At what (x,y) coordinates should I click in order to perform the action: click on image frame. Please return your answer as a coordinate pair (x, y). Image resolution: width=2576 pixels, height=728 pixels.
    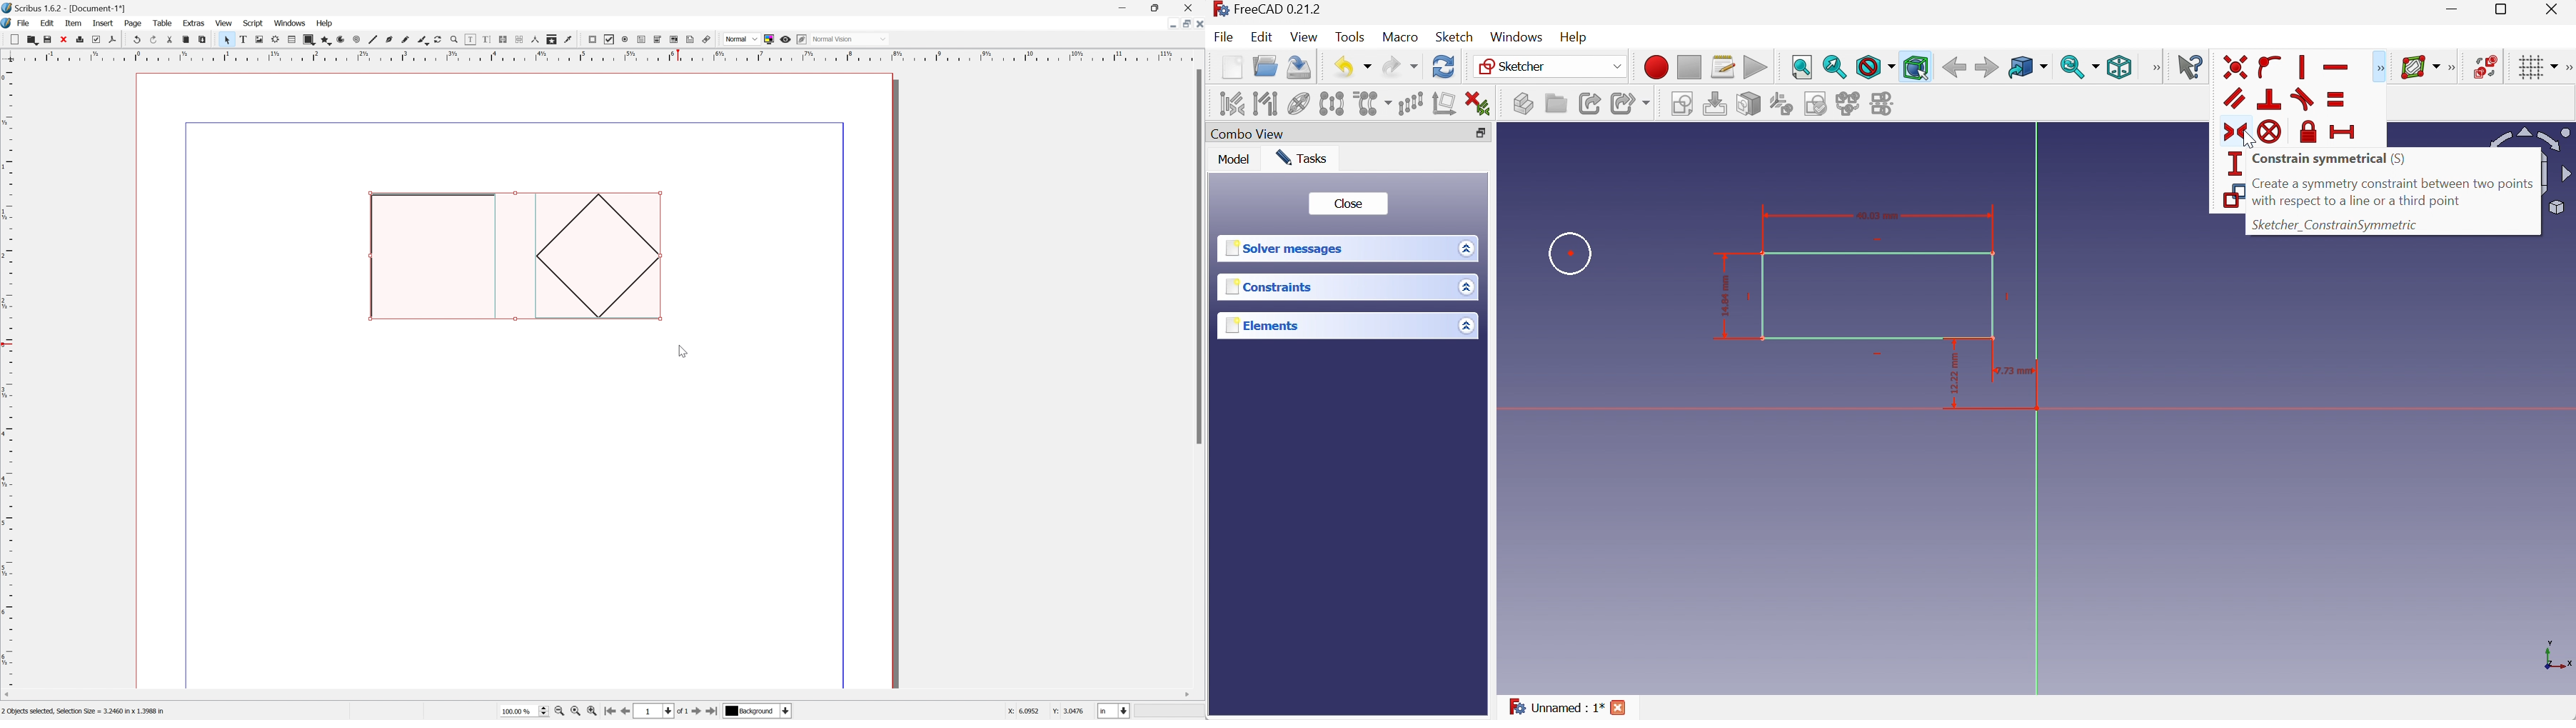
    Looking at the image, I should click on (255, 40).